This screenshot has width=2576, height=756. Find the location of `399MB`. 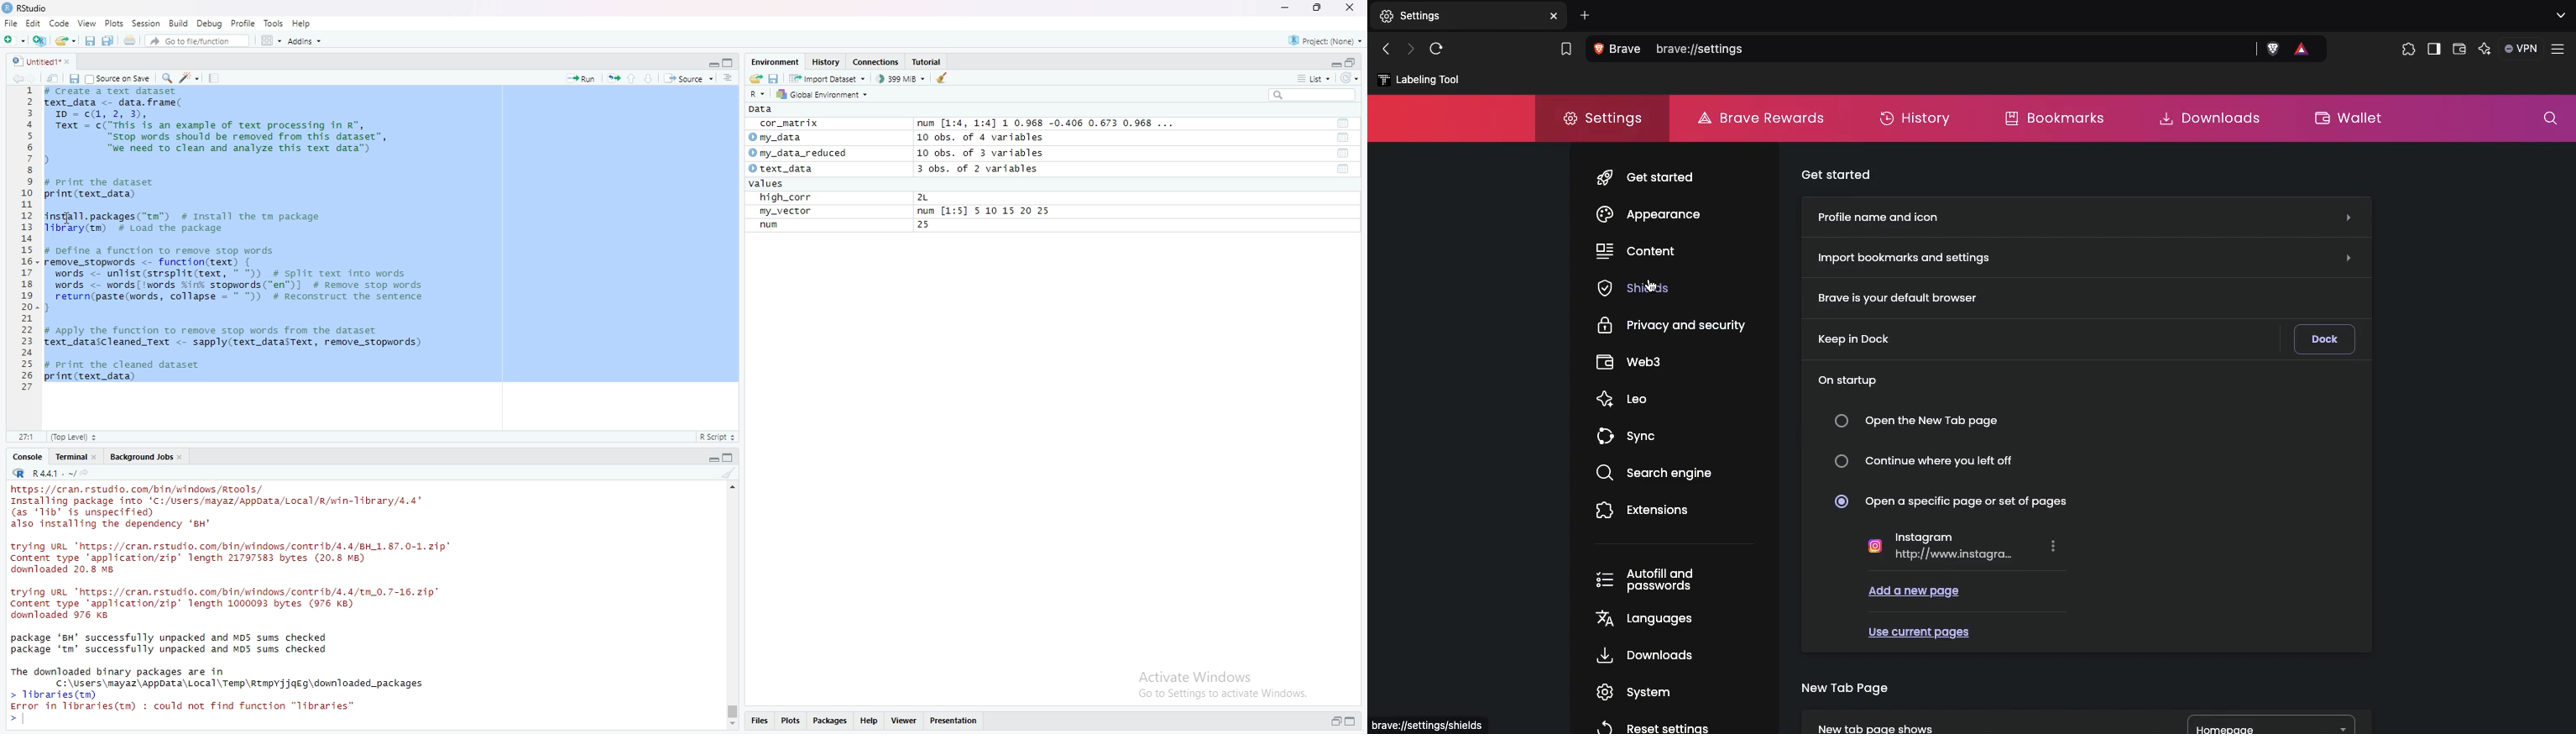

399MB is located at coordinates (904, 81).